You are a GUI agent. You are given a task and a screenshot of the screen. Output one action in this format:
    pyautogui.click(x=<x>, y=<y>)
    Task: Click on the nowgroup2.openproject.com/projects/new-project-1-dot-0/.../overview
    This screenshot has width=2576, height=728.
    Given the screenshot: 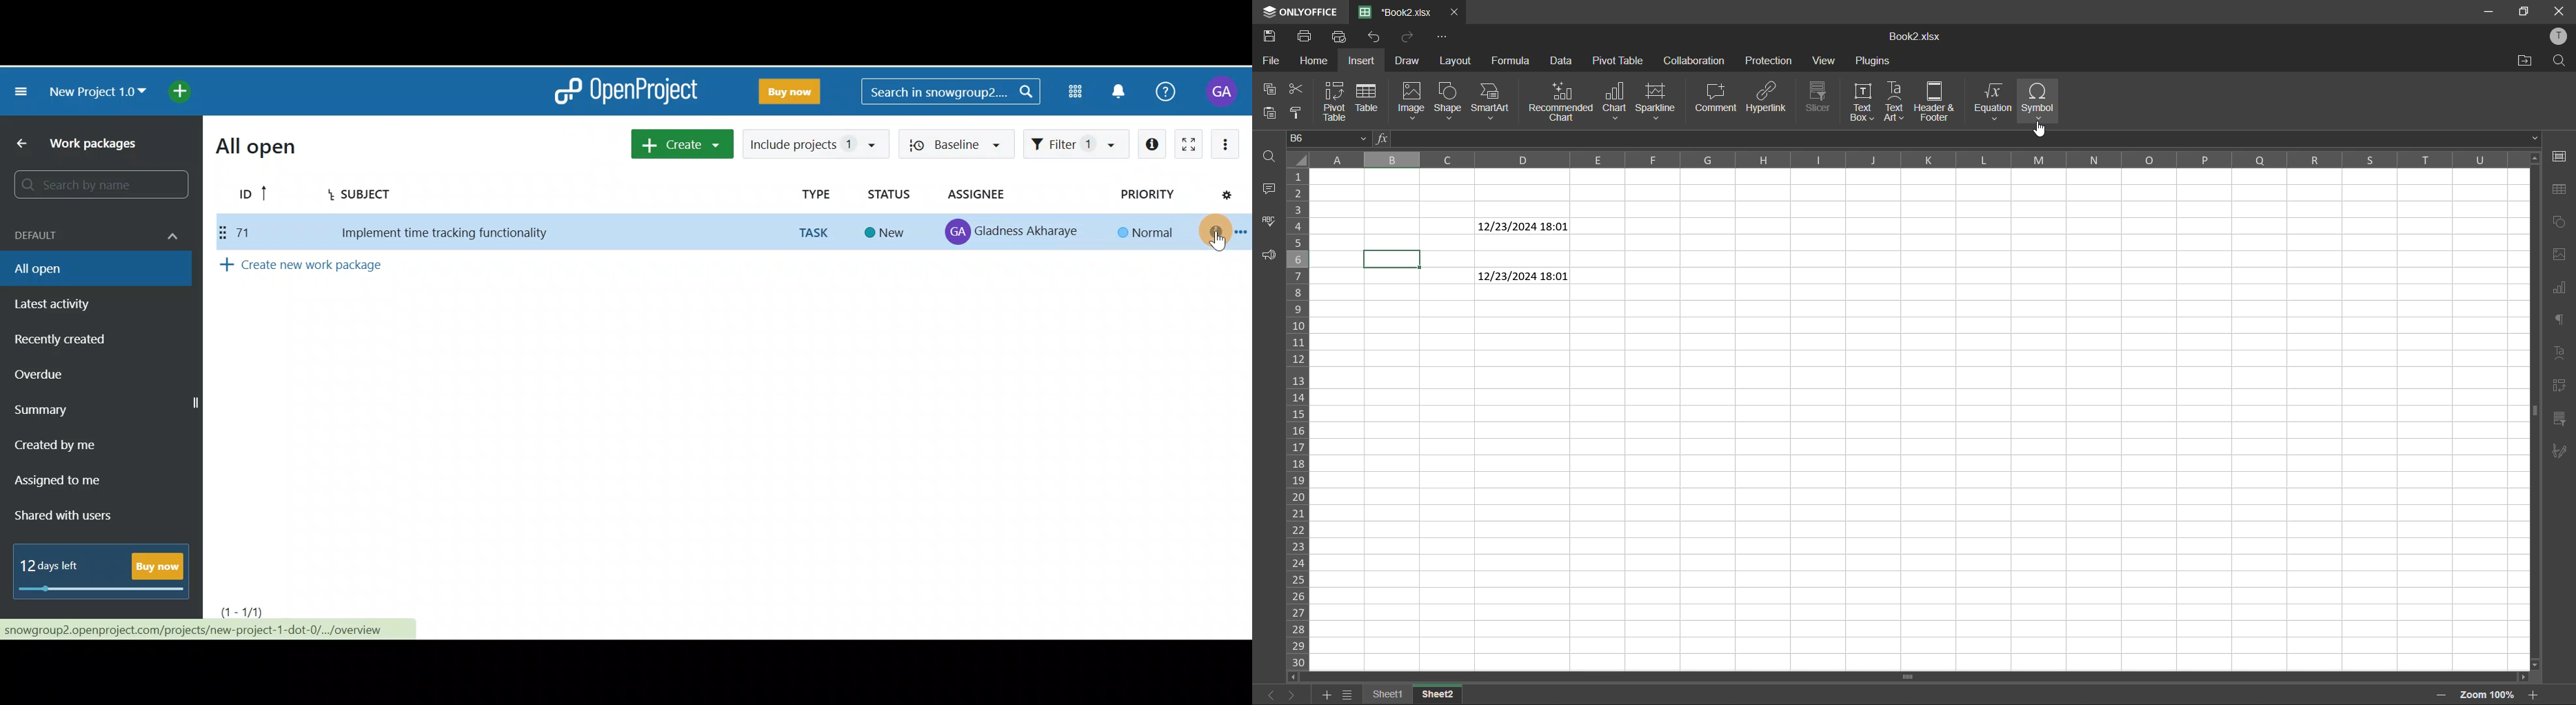 What is the action you would take?
    pyautogui.click(x=207, y=629)
    